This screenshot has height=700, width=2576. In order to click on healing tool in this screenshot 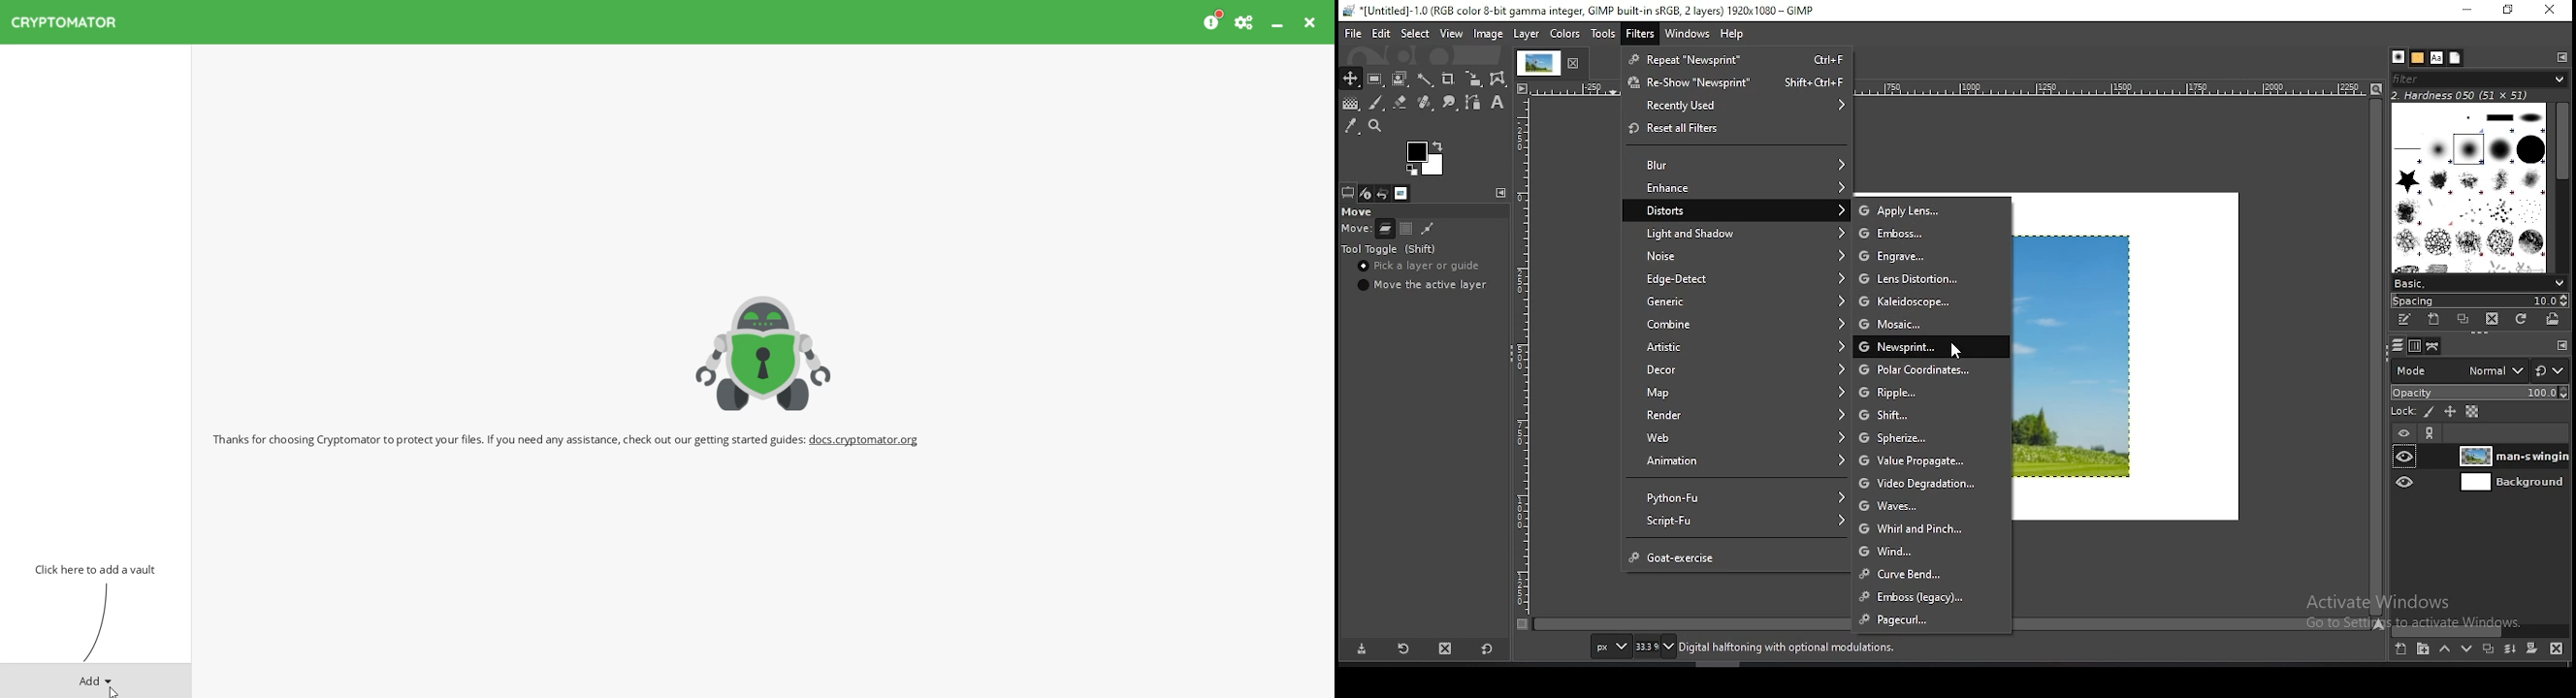, I will do `click(1425, 103)`.